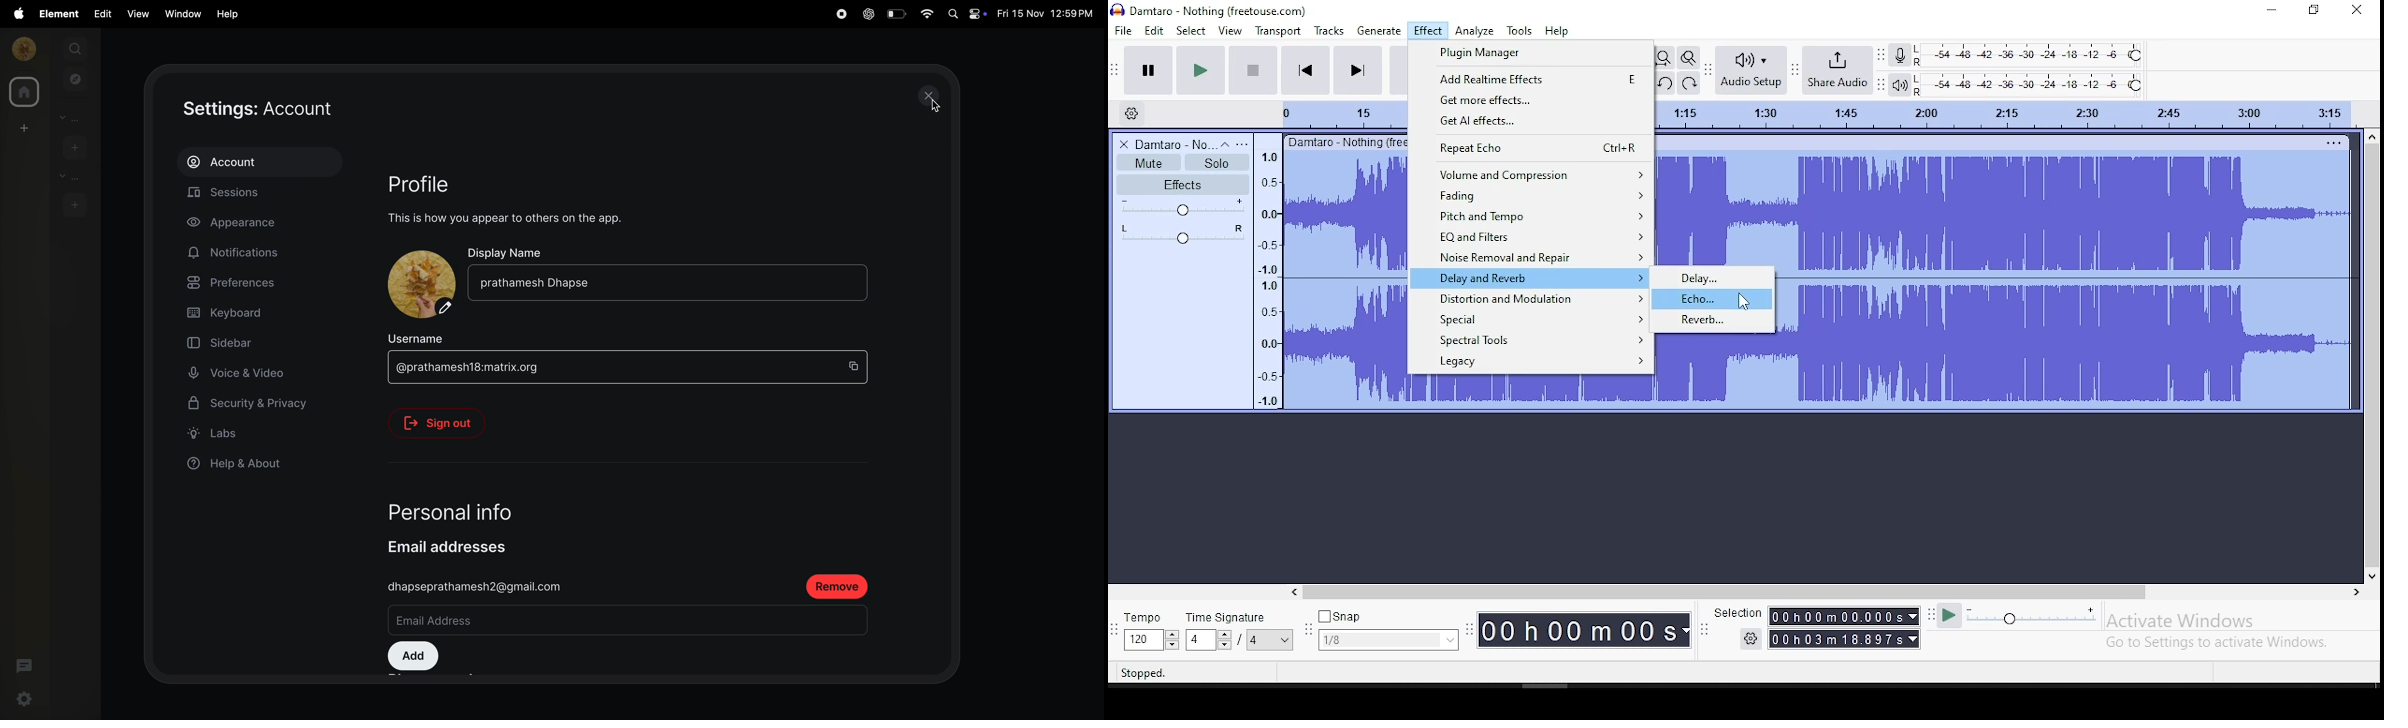 Image resolution: width=2408 pixels, height=728 pixels. I want to click on generate, so click(1379, 32).